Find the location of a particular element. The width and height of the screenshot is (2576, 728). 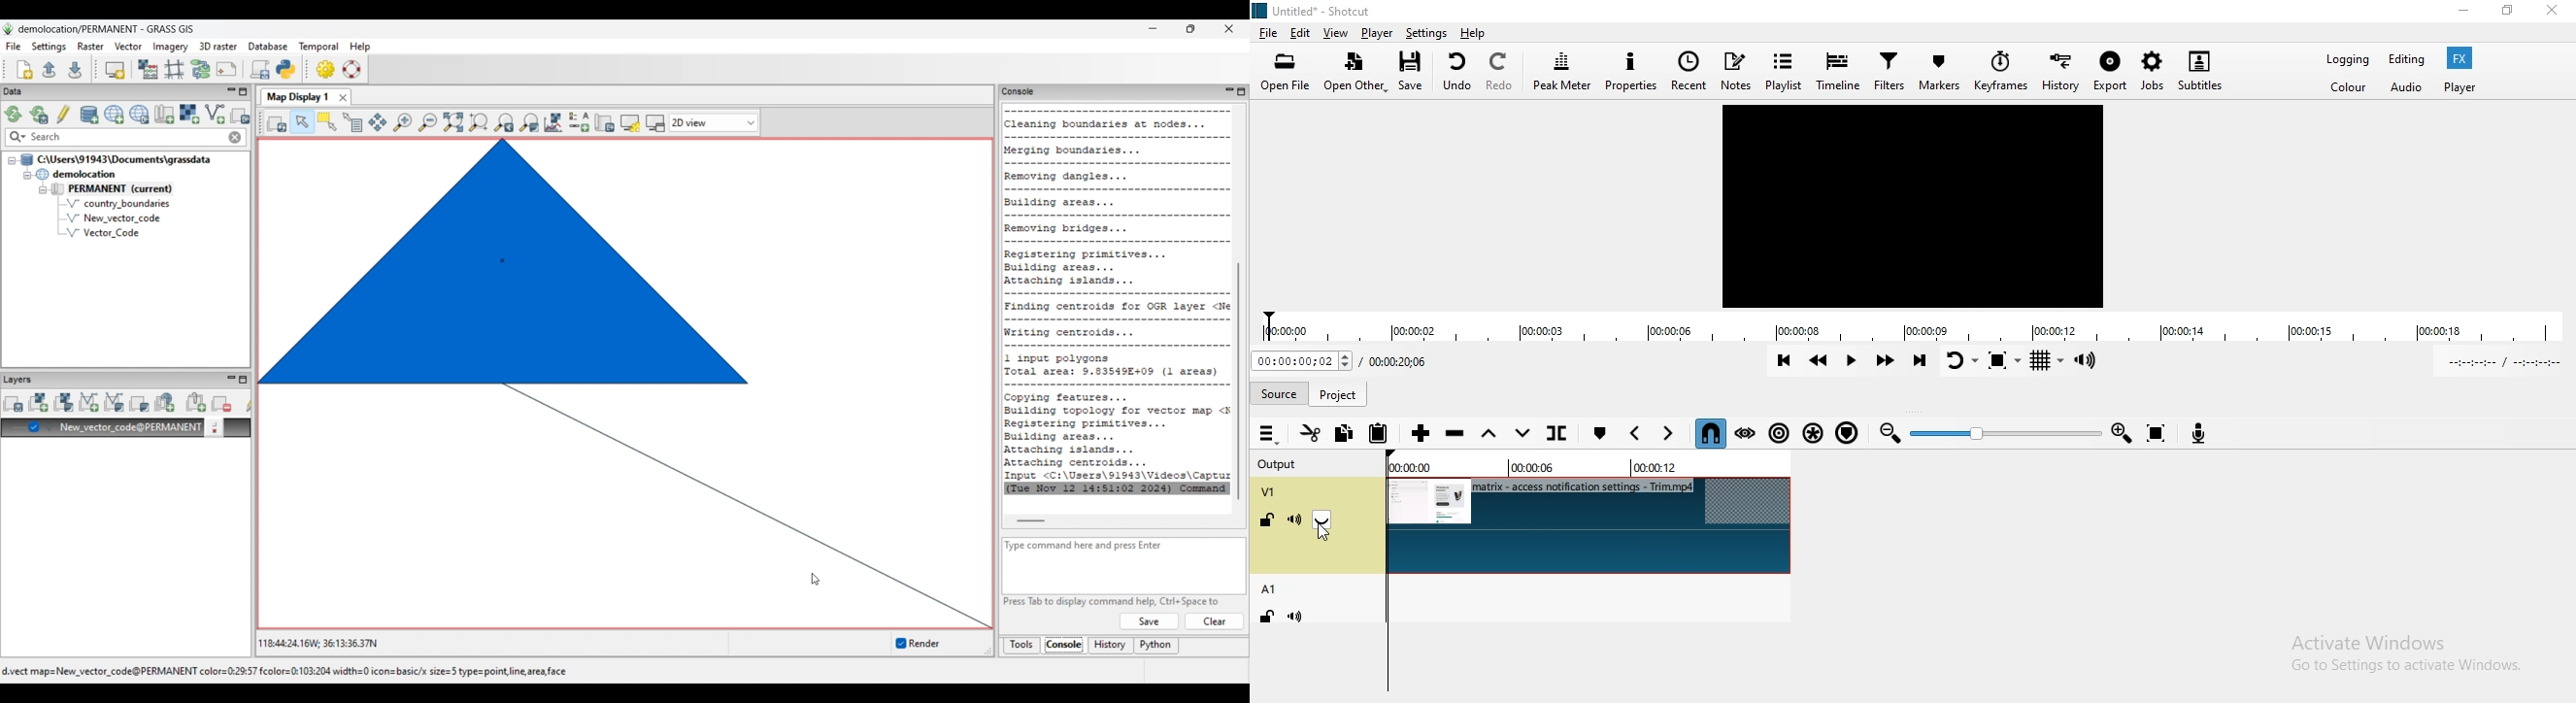

Toggle zoom is located at coordinates (2004, 360).